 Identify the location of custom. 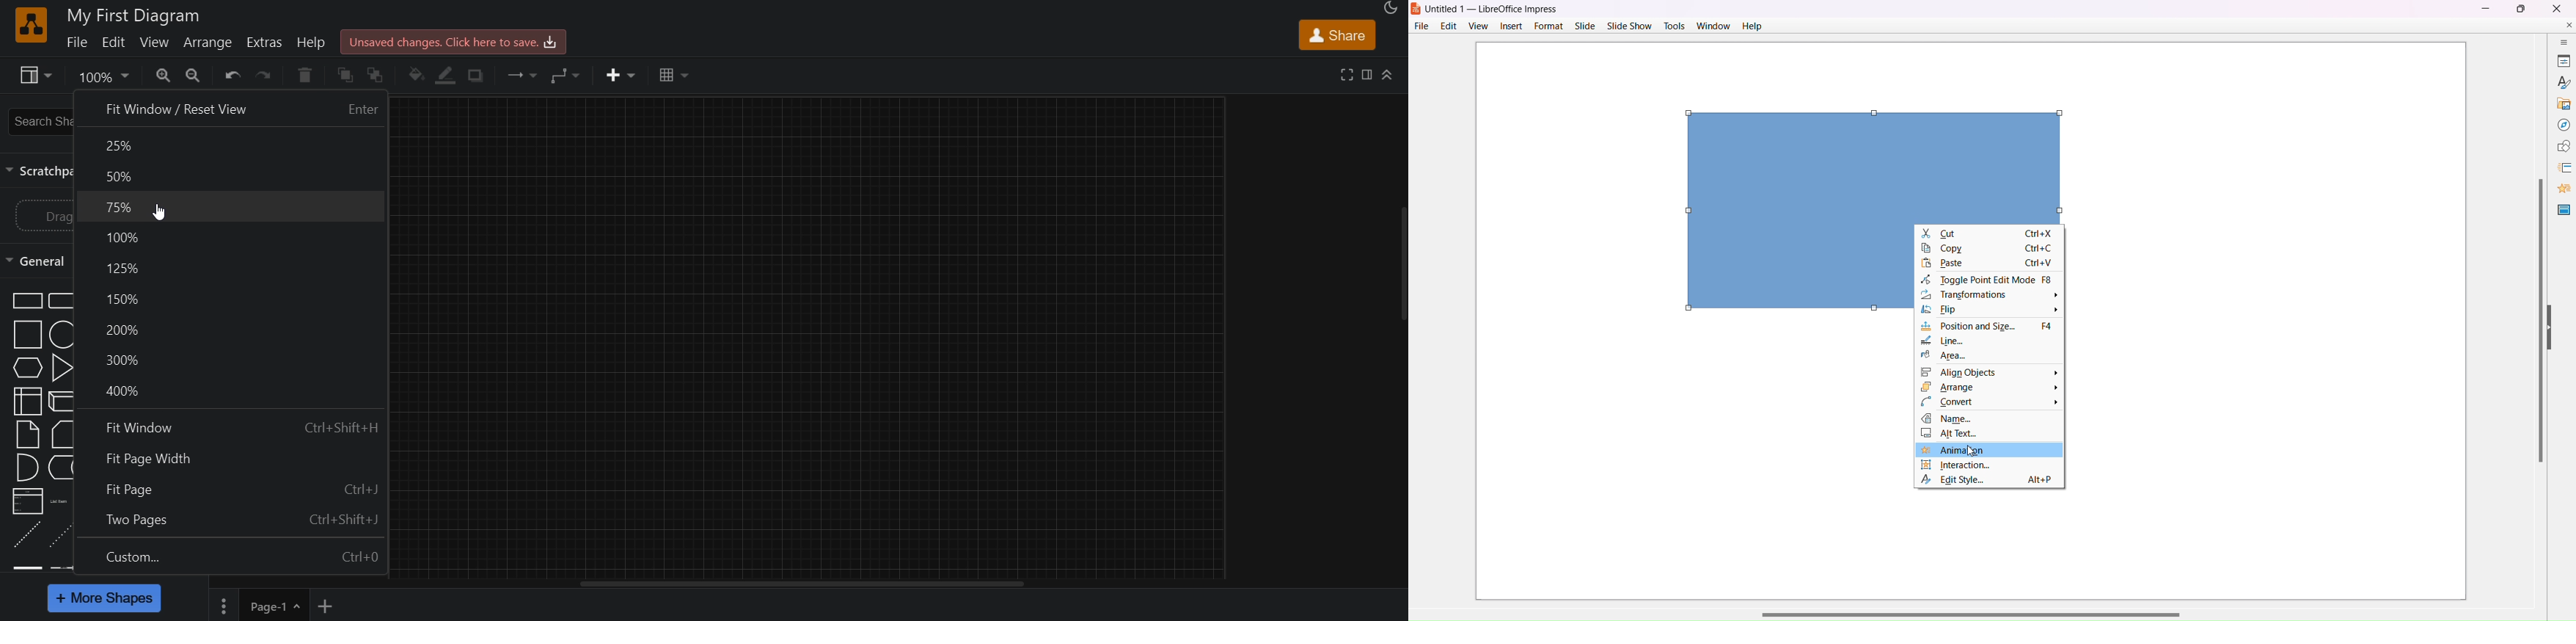
(238, 559).